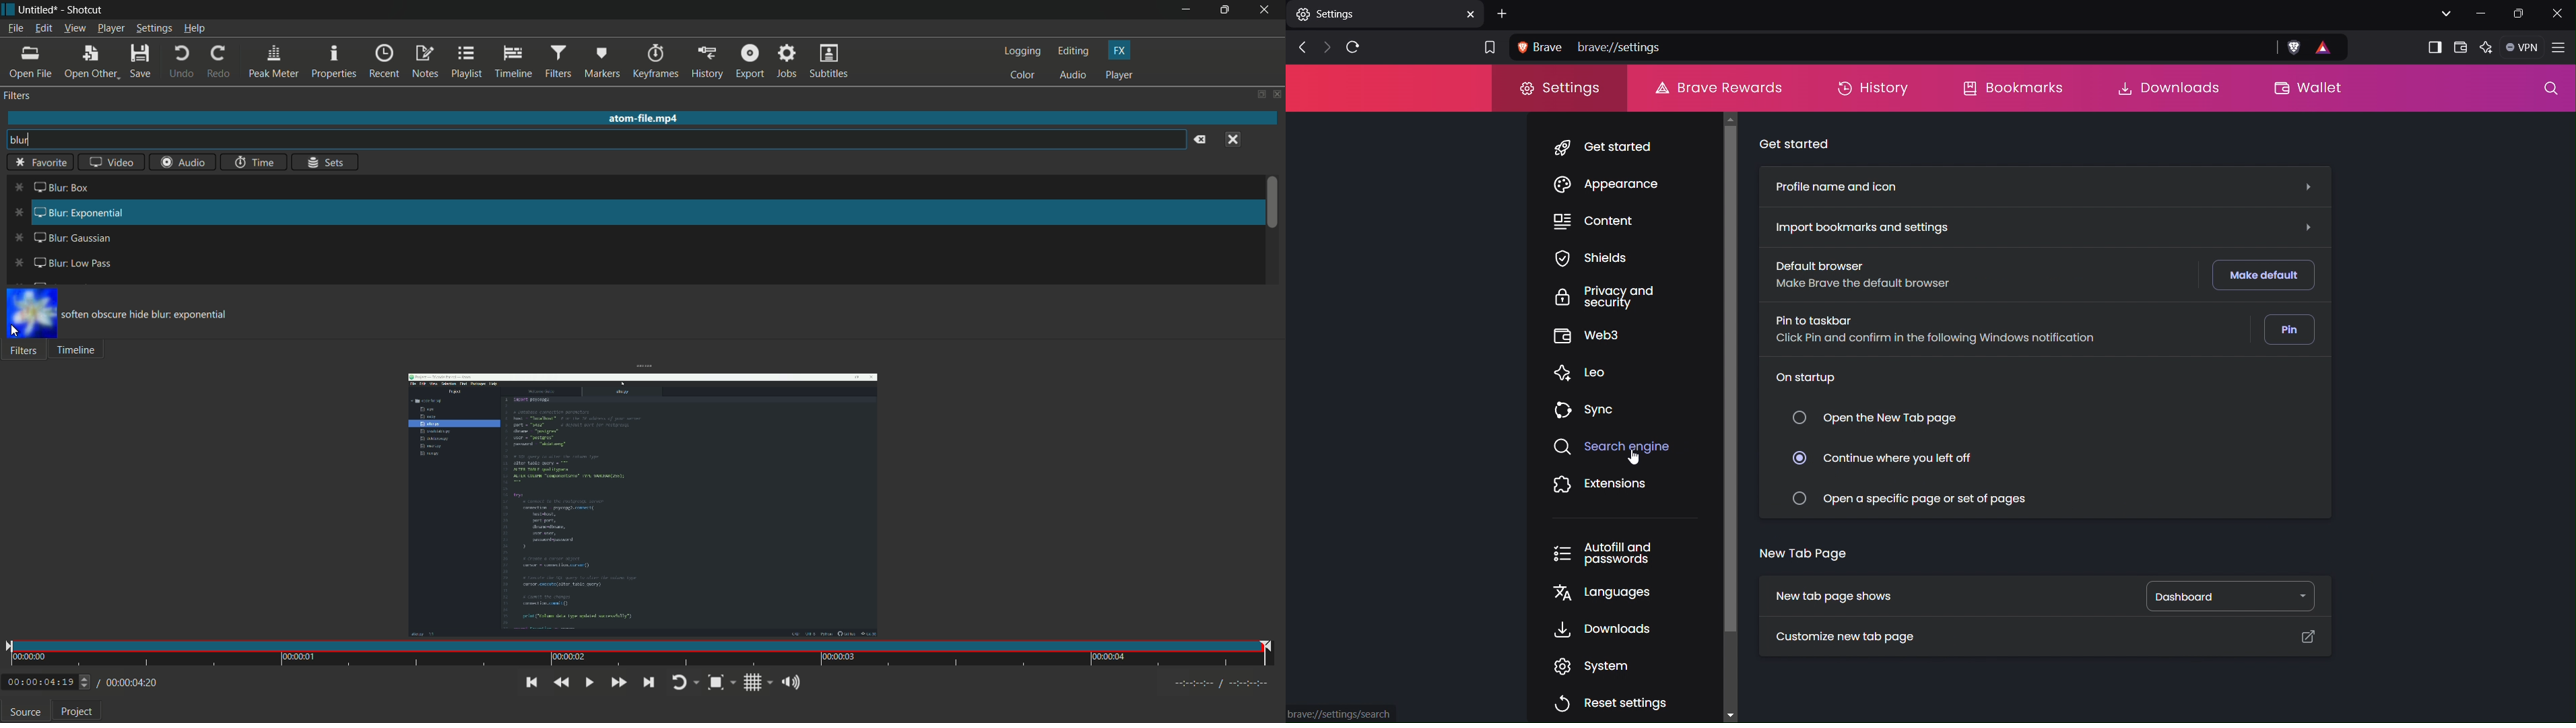  Describe the element at coordinates (33, 314) in the screenshot. I see `preview image` at that location.